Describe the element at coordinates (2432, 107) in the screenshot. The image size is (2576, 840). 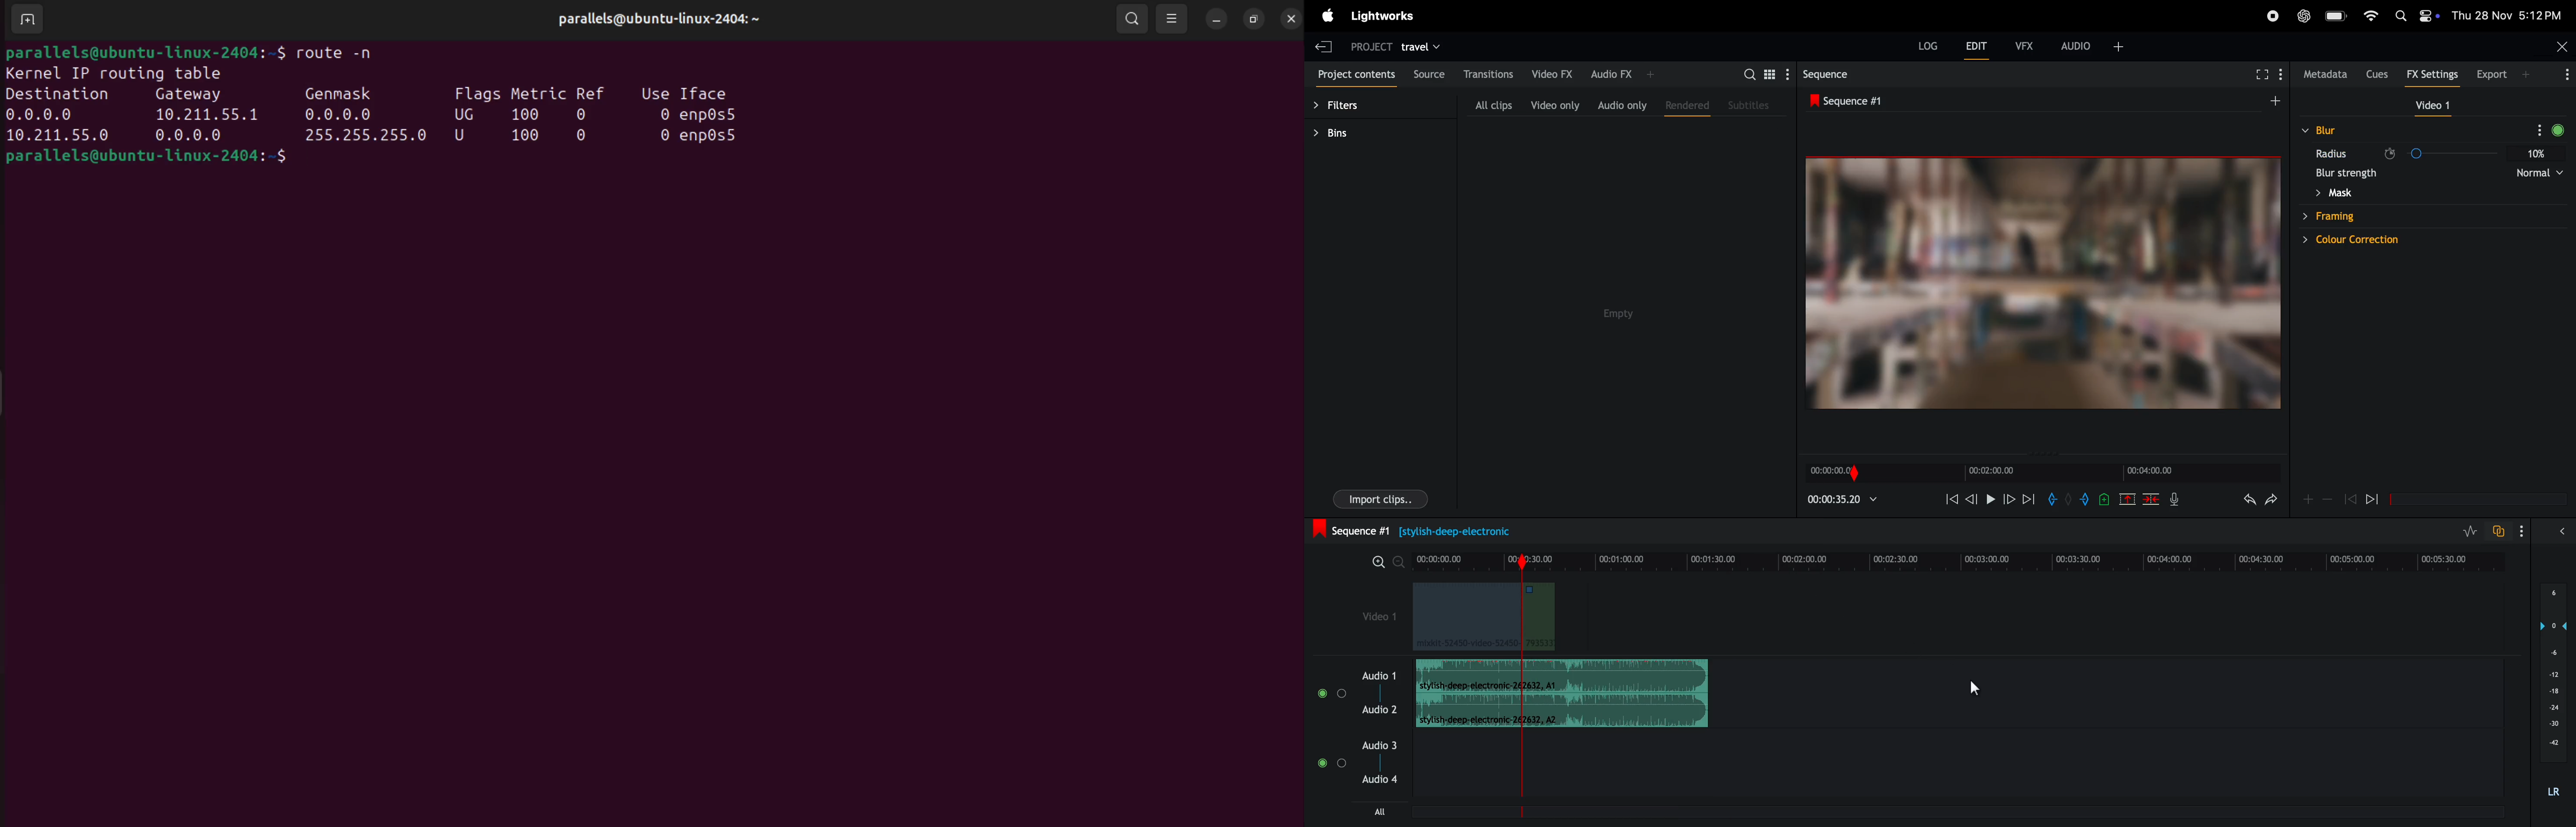
I see `video` at that location.